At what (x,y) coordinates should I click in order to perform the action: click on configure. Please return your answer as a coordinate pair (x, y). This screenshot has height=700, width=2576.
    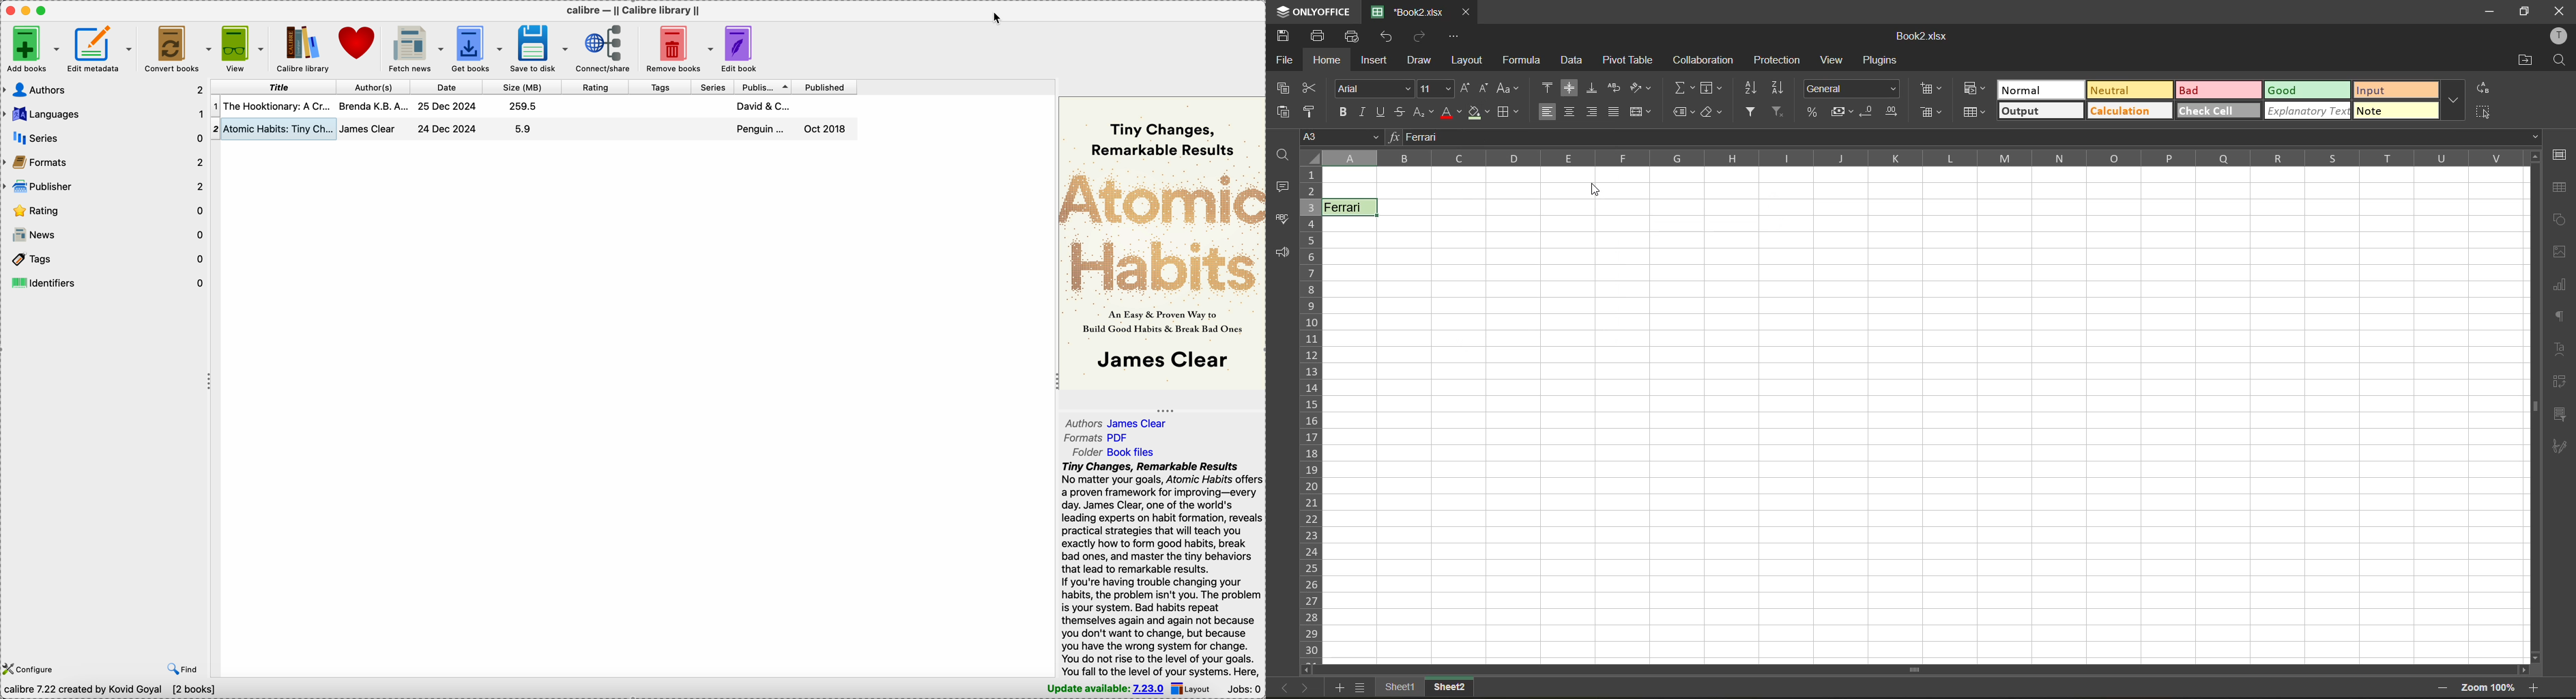
    Looking at the image, I should click on (30, 669).